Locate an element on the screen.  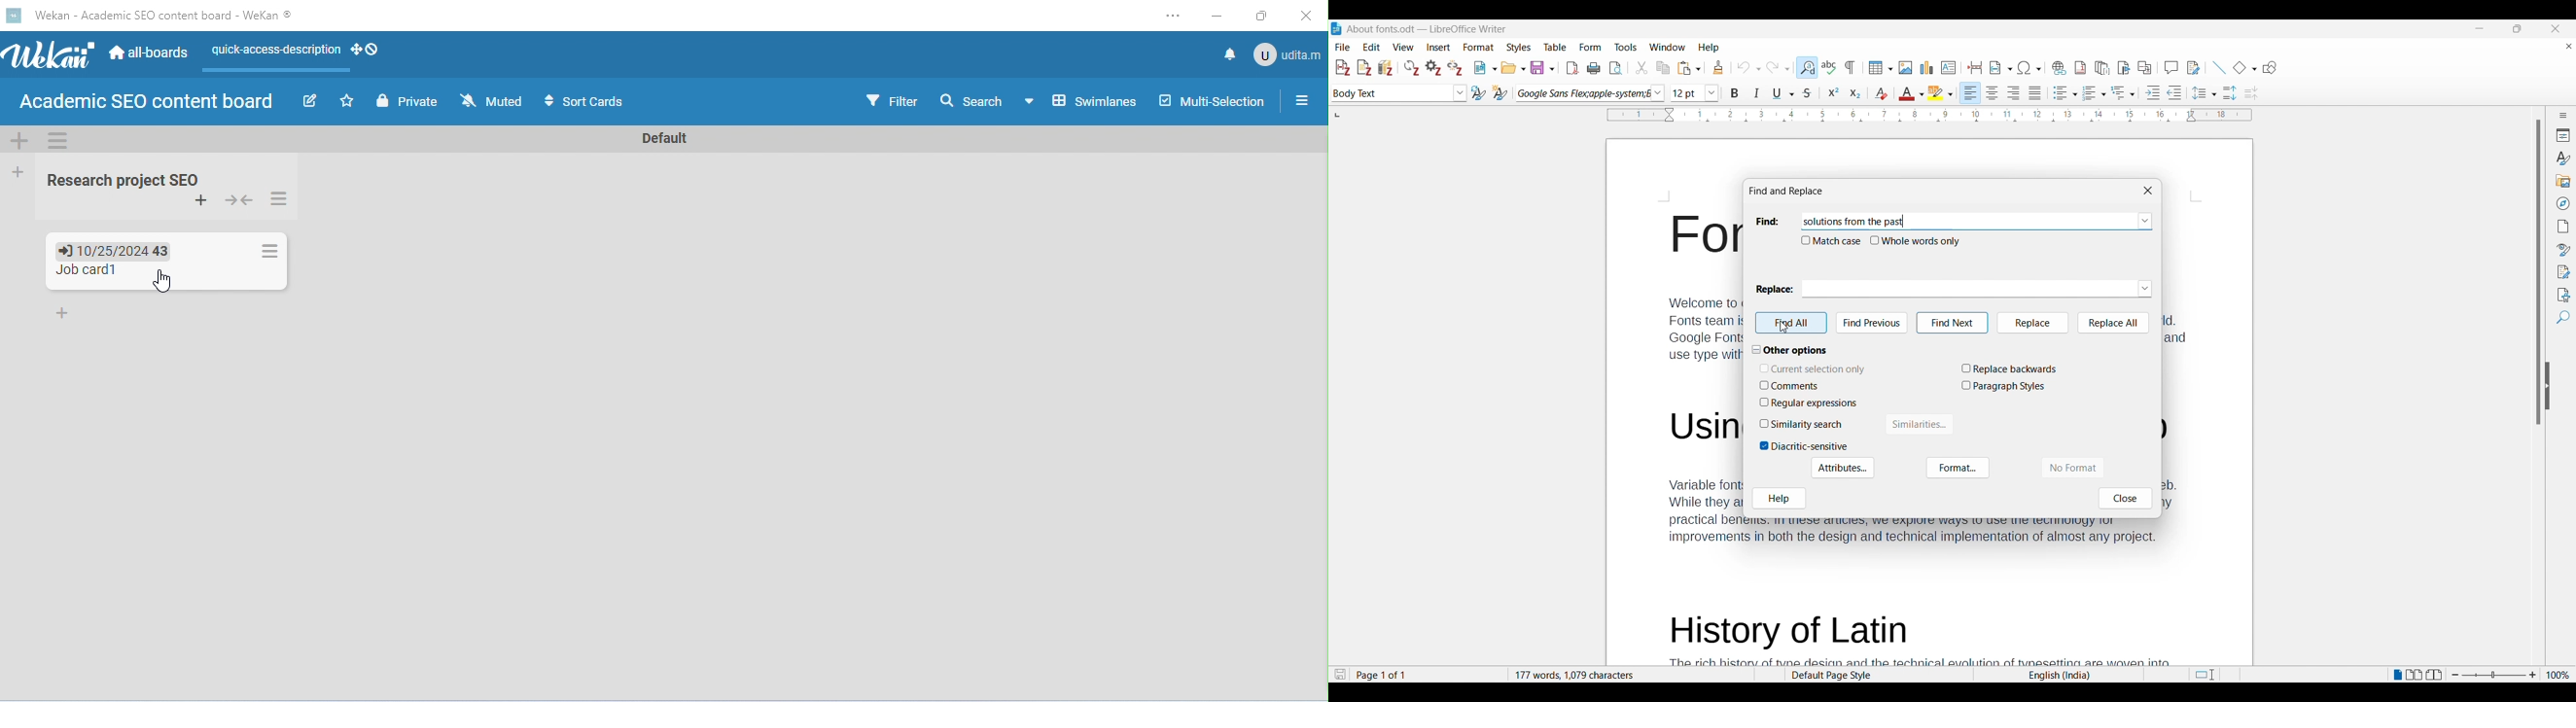
Increase paragraph spacing is located at coordinates (2231, 93).